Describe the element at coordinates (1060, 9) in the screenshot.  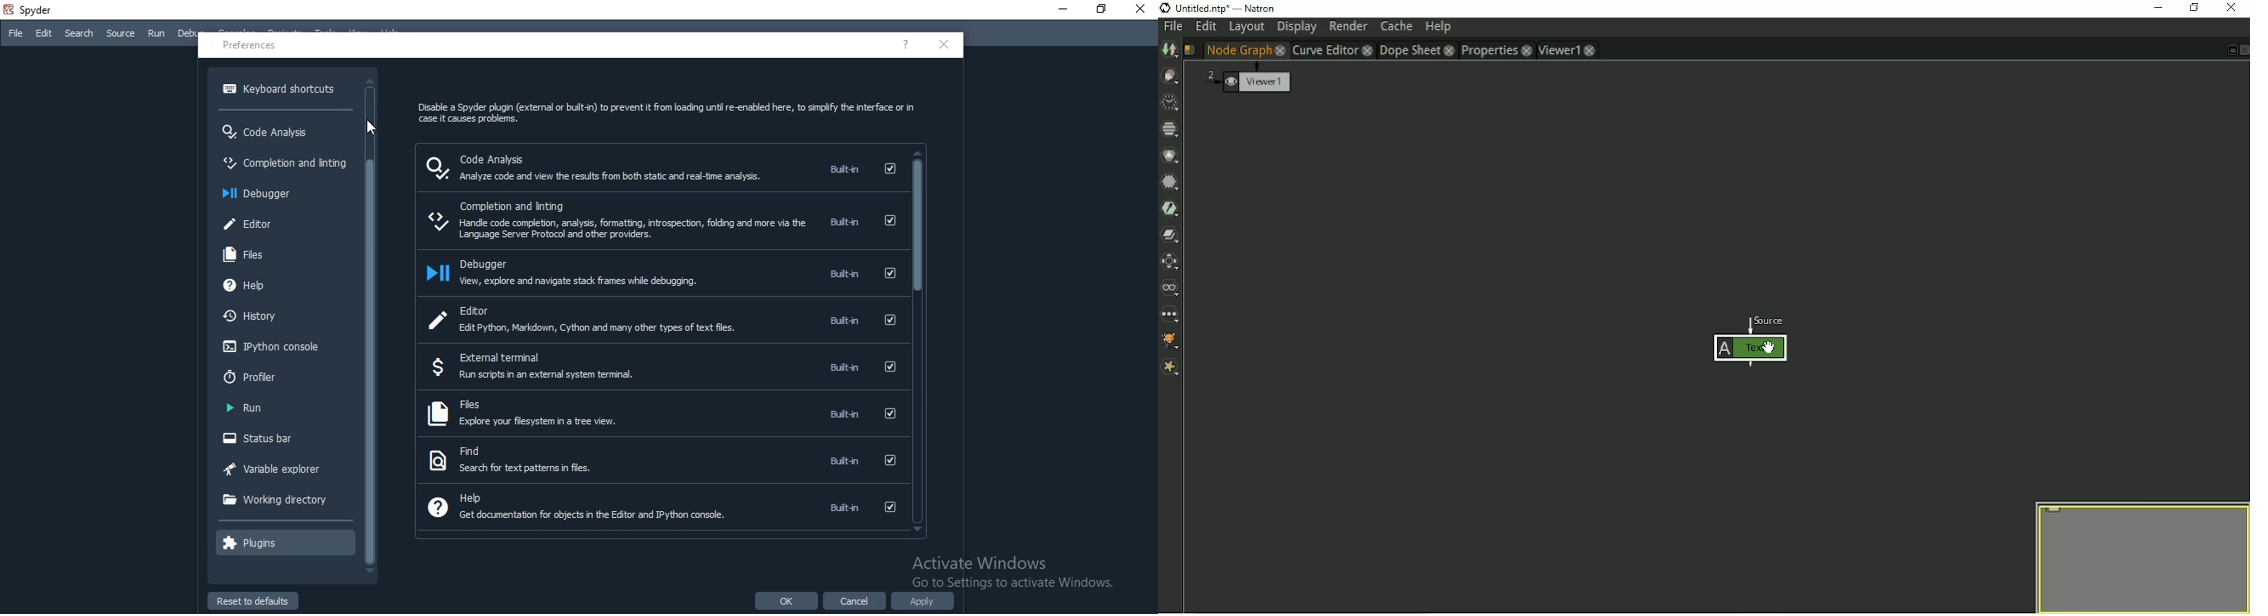
I see `Minimise` at that location.